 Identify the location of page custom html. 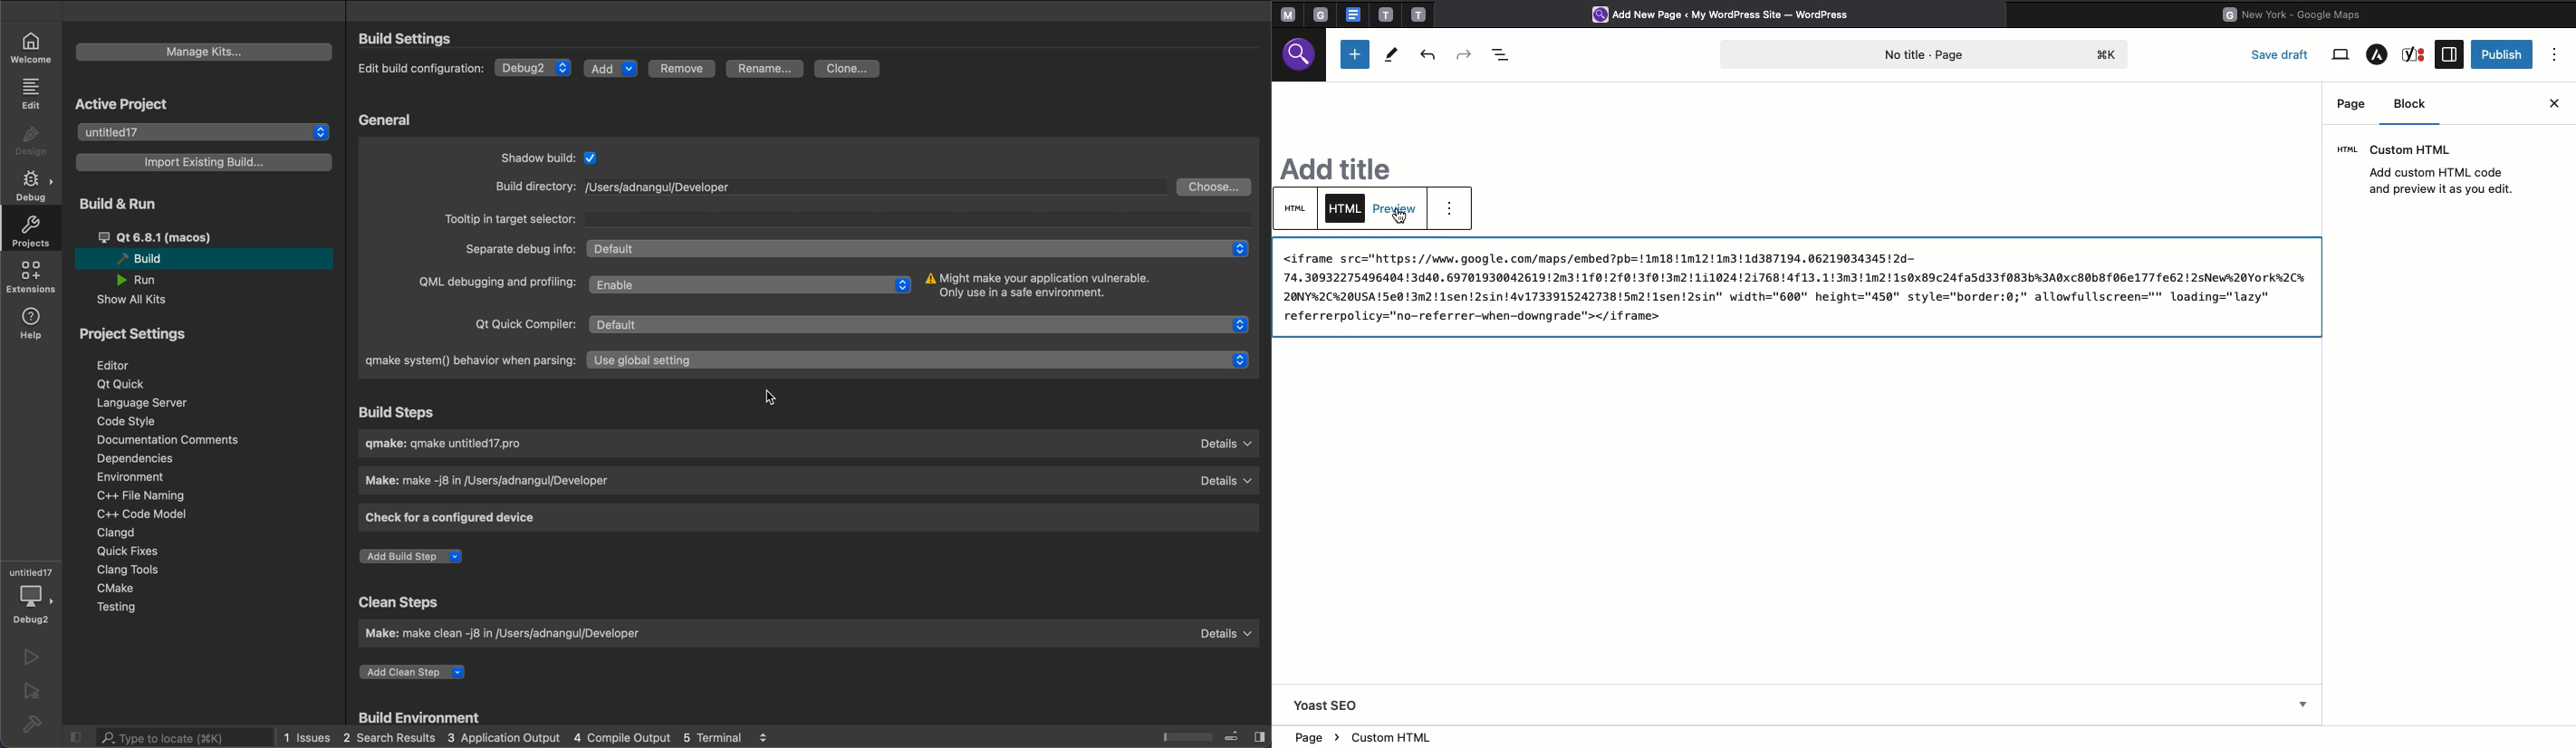
(1359, 735).